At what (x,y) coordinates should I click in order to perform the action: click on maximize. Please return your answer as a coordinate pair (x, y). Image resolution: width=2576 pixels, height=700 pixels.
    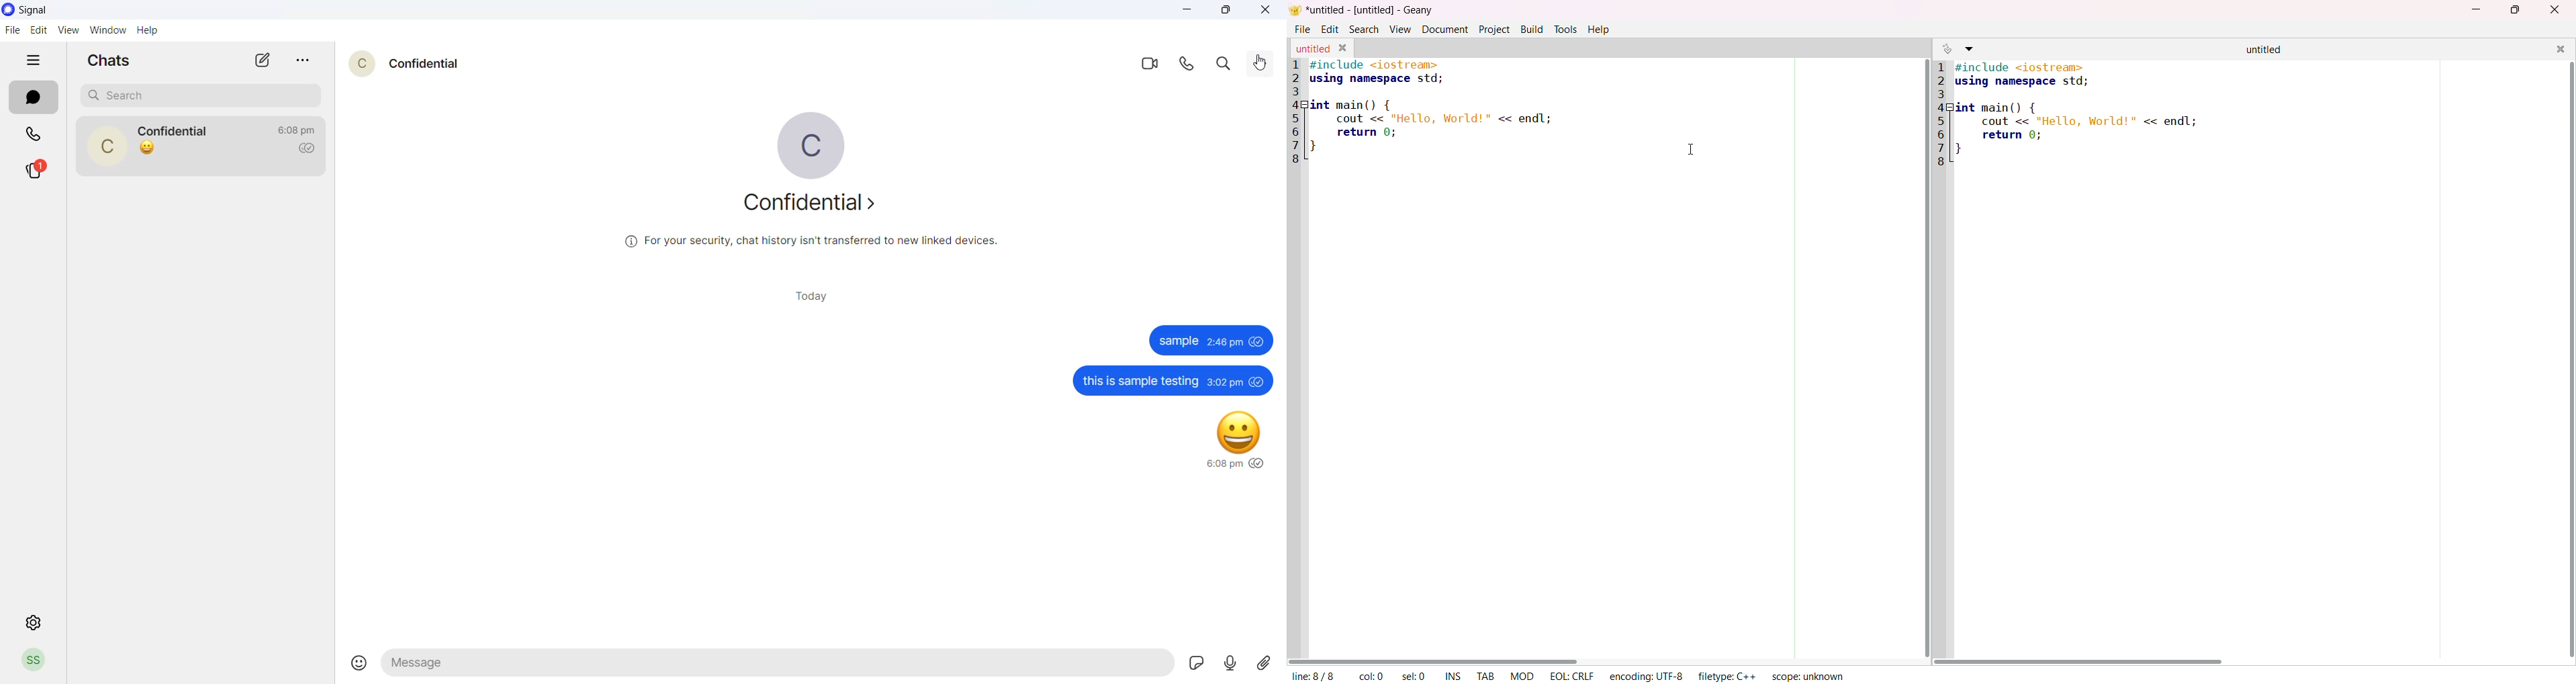
    Looking at the image, I should click on (1222, 10).